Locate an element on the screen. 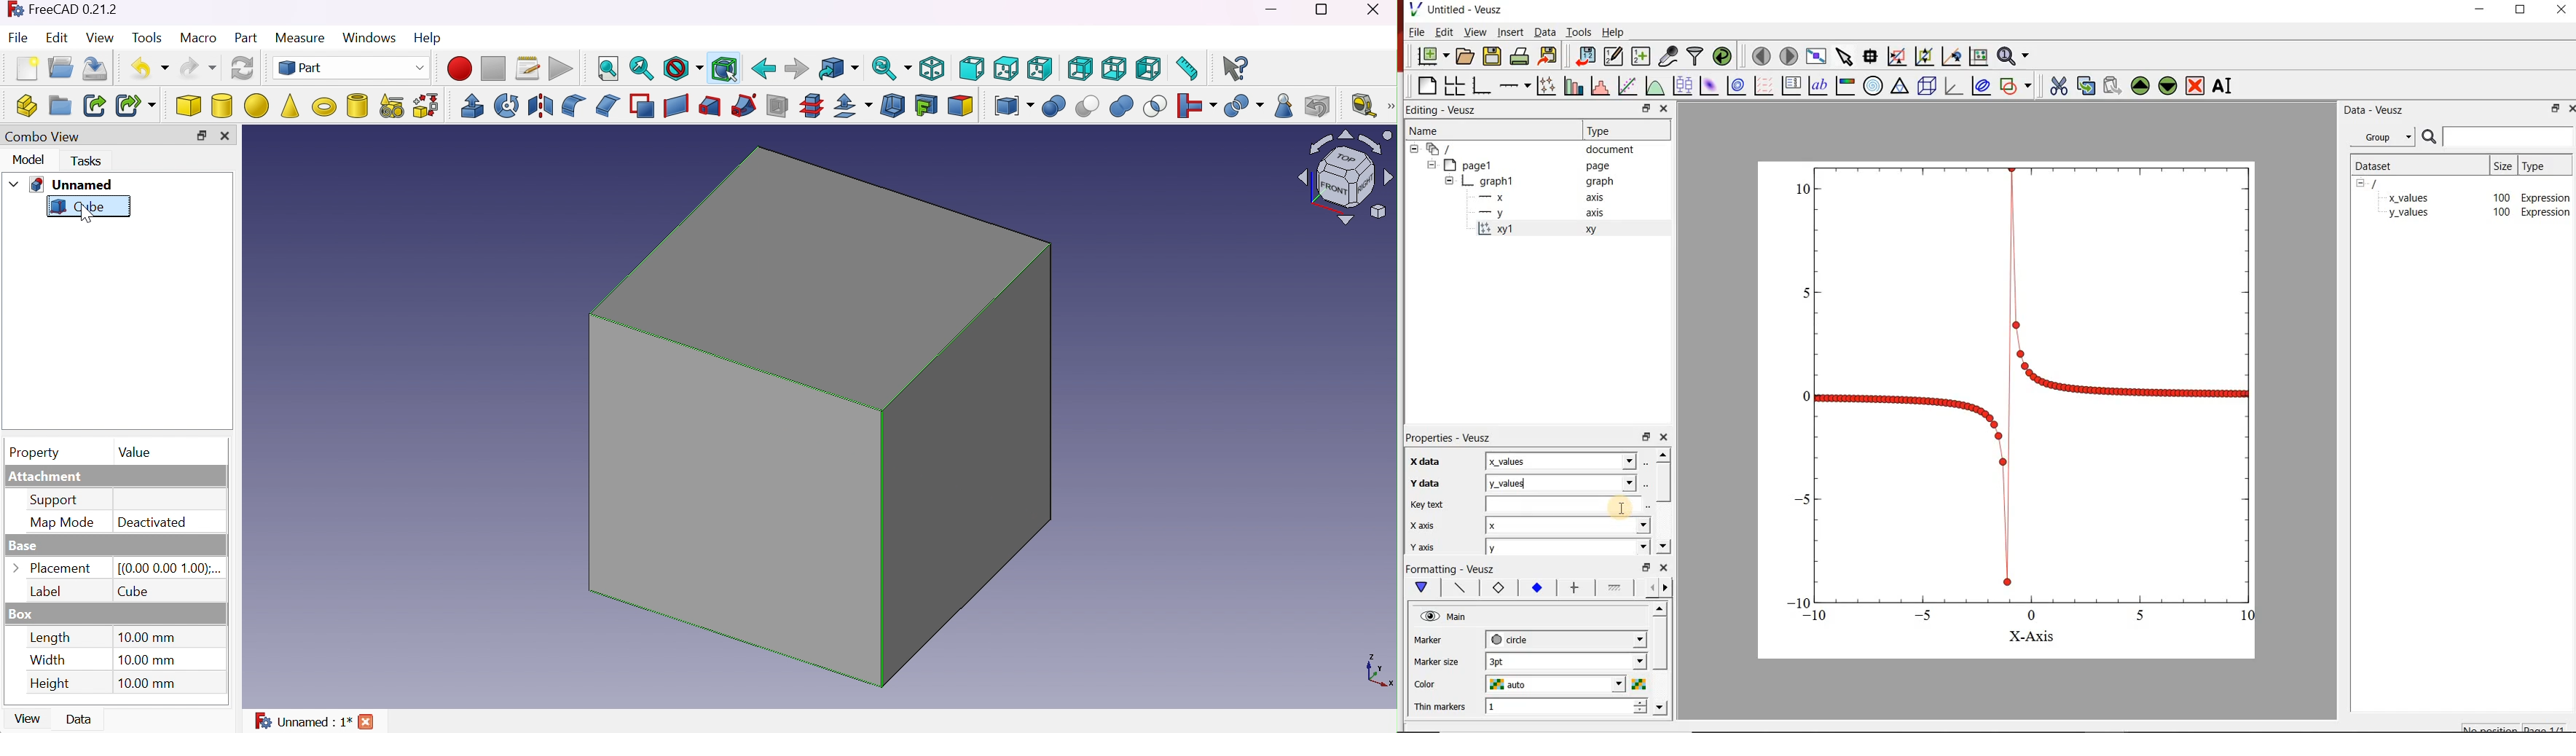 This screenshot has width=2576, height=756. Combo view is located at coordinates (39, 136).